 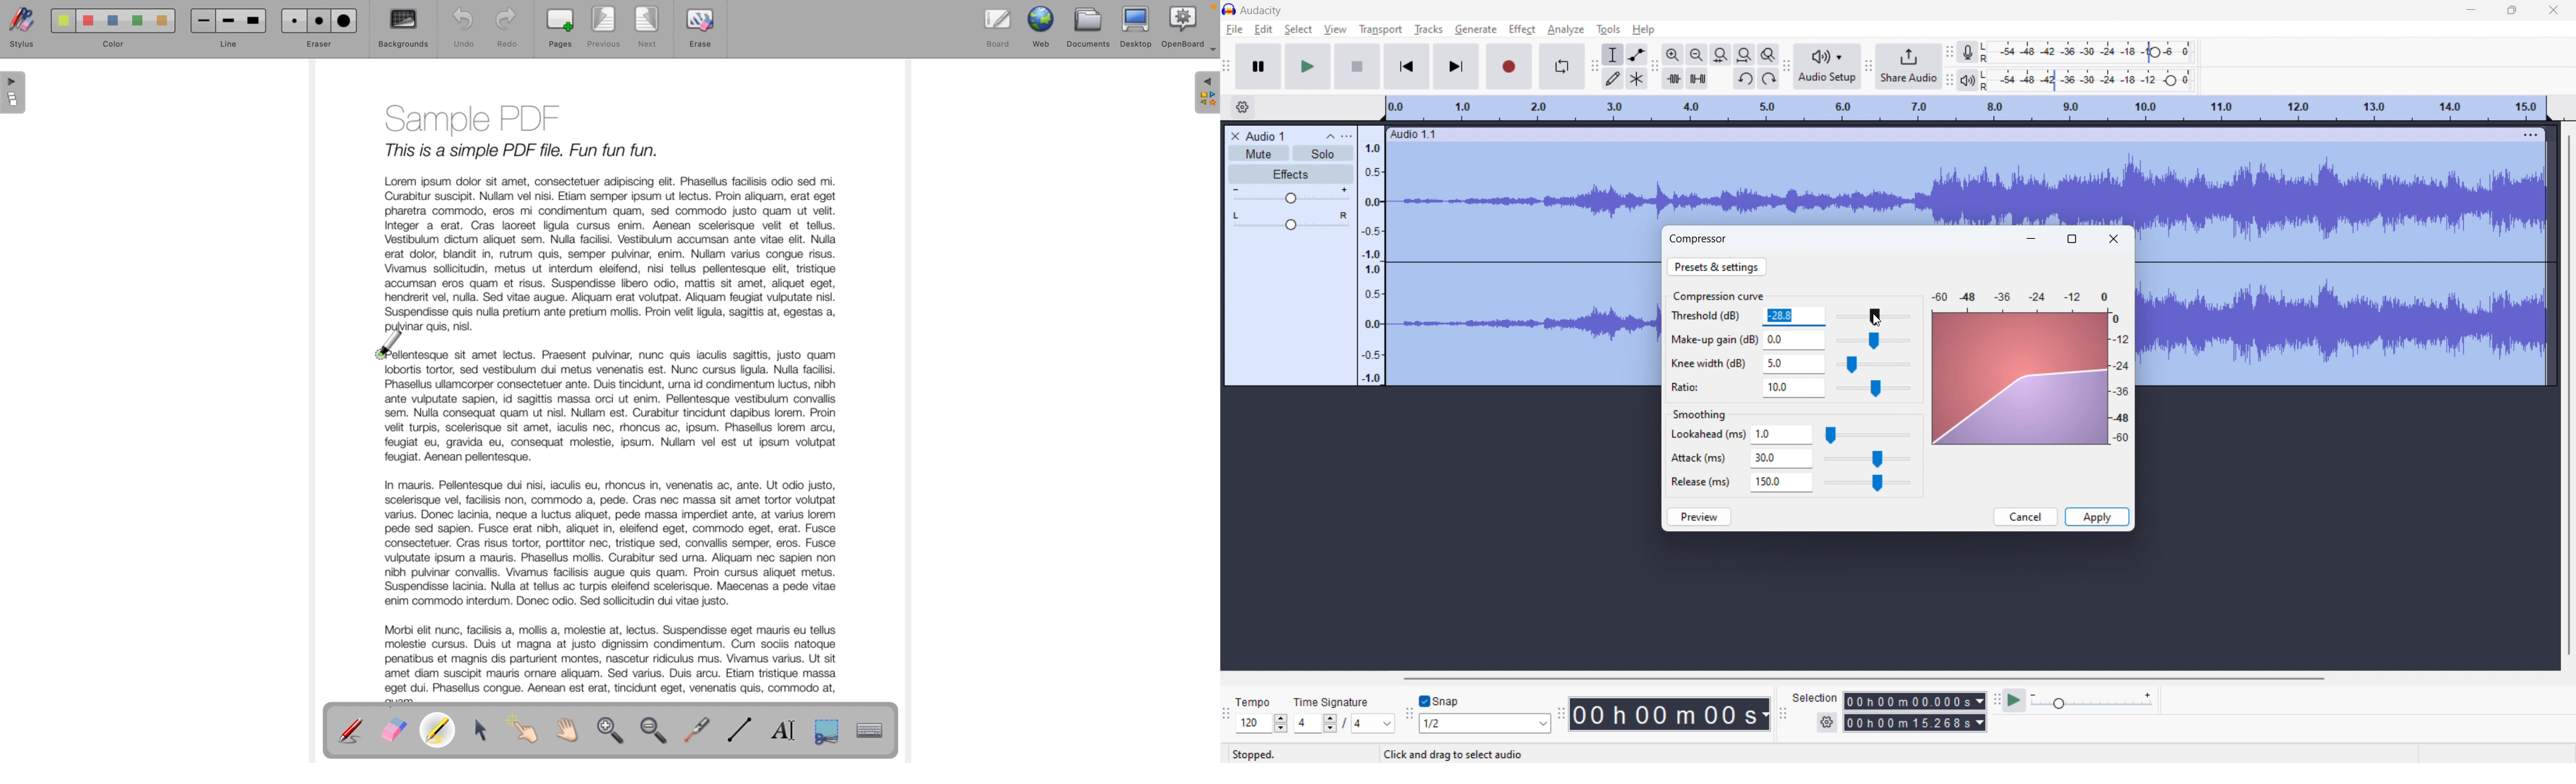 I want to click on select, so click(x=1299, y=30).